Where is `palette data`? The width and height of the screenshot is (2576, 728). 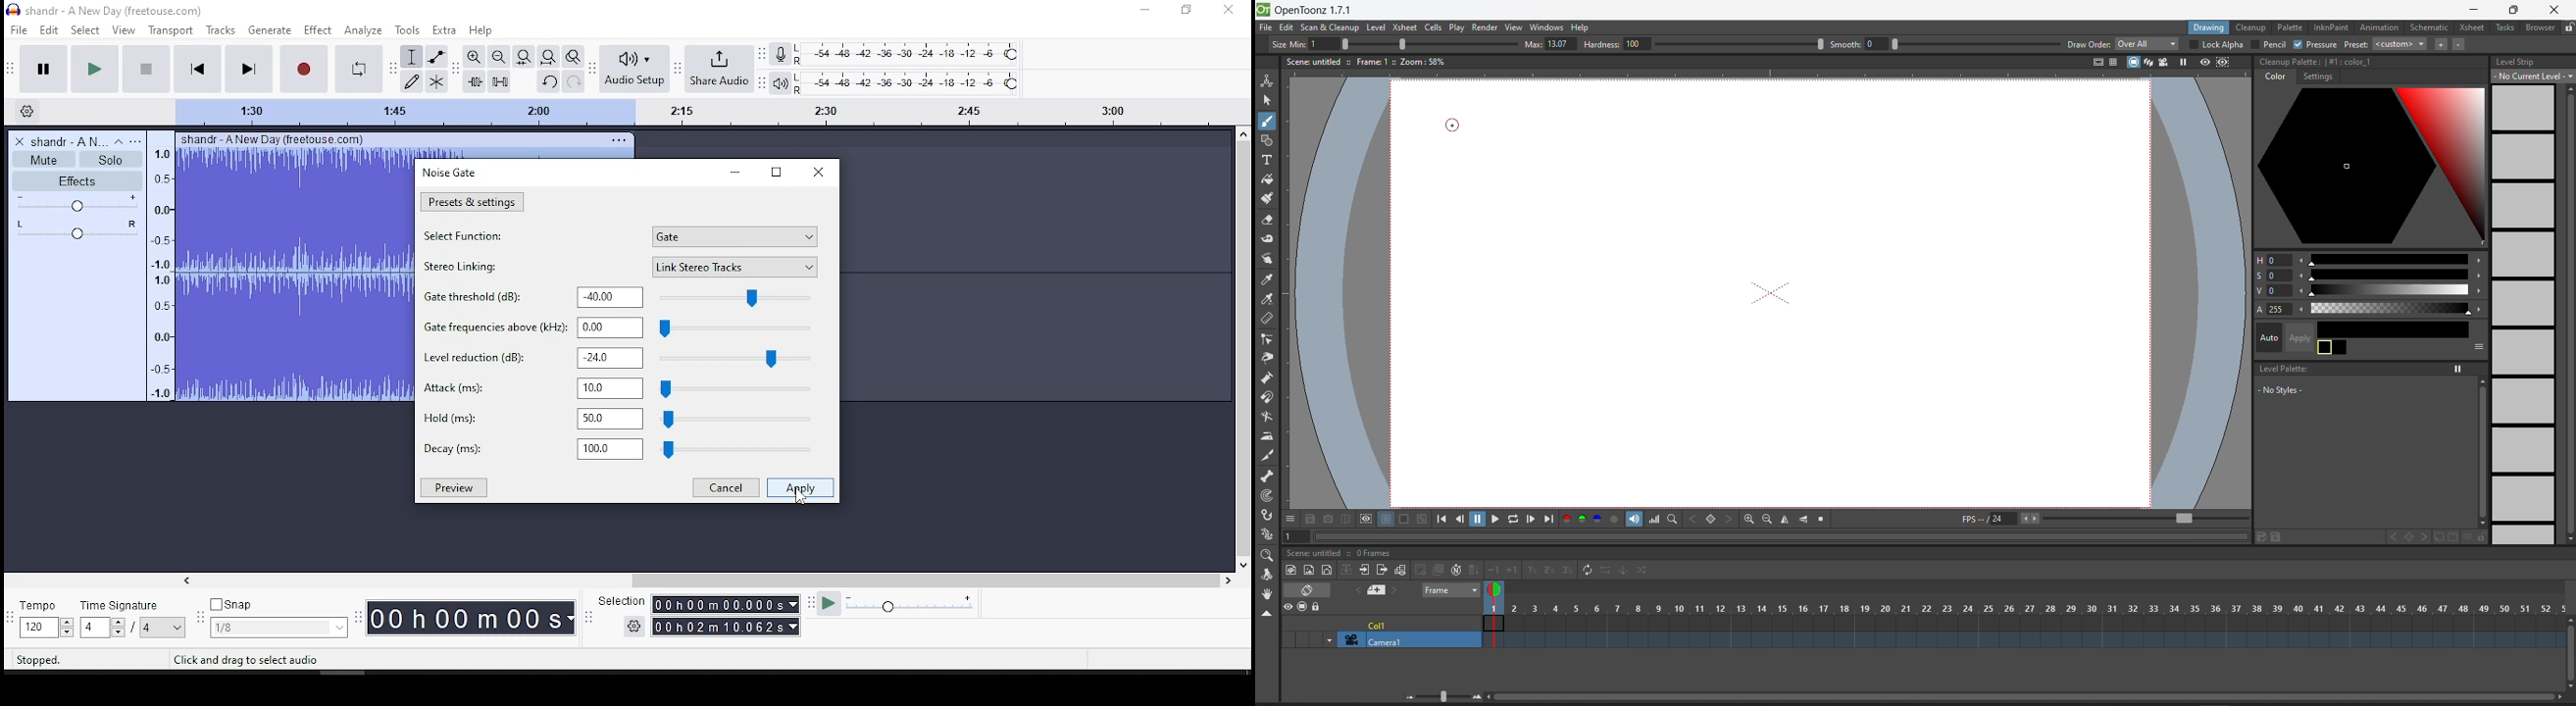
palette data is located at coordinates (2317, 59).